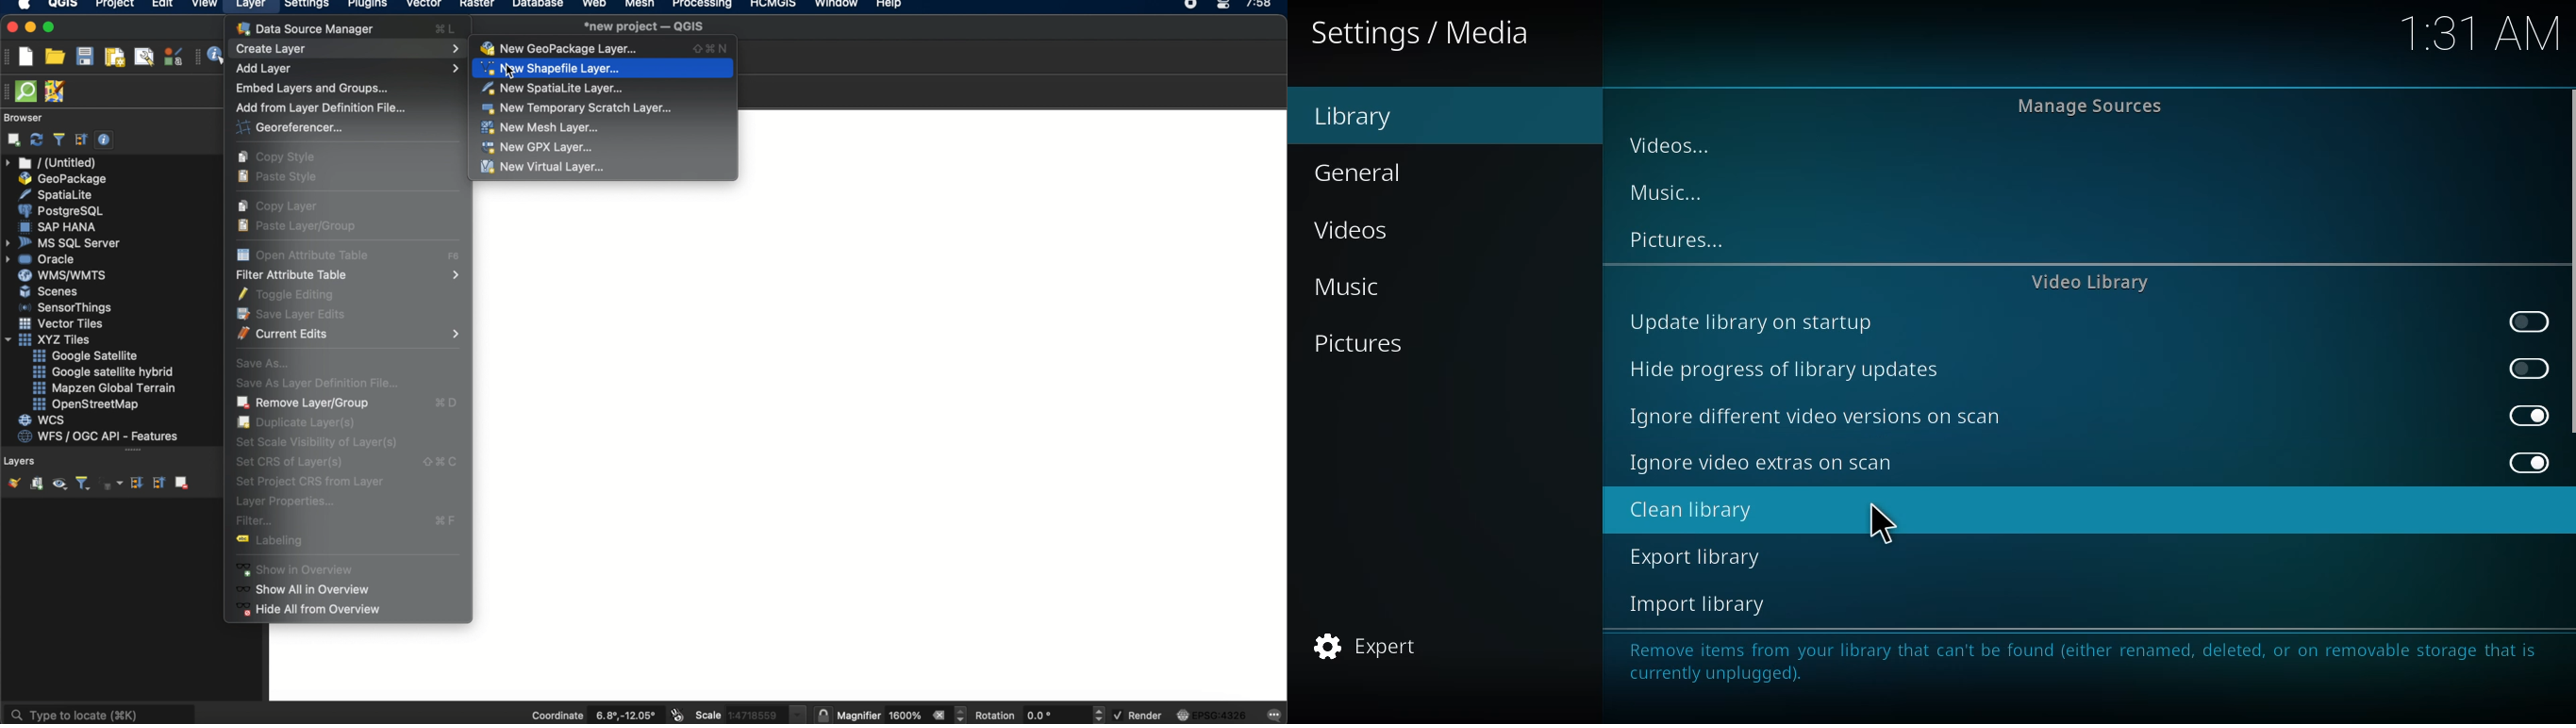 The image size is (2576, 728). Describe the element at coordinates (105, 388) in the screenshot. I see `mapzen global terrain` at that location.